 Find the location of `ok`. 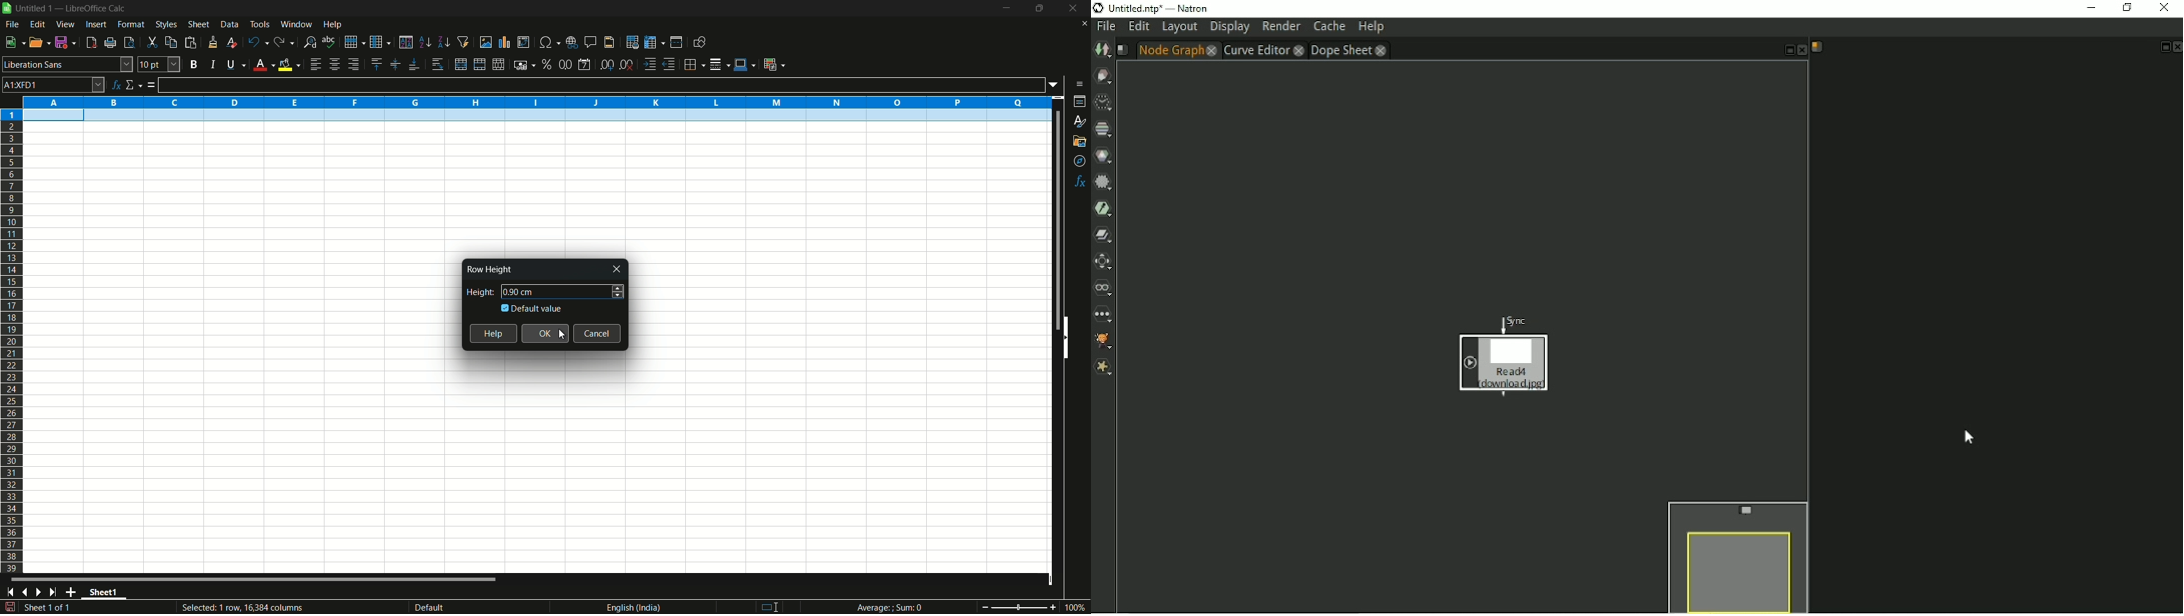

ok is located at coordinates (545, 334).